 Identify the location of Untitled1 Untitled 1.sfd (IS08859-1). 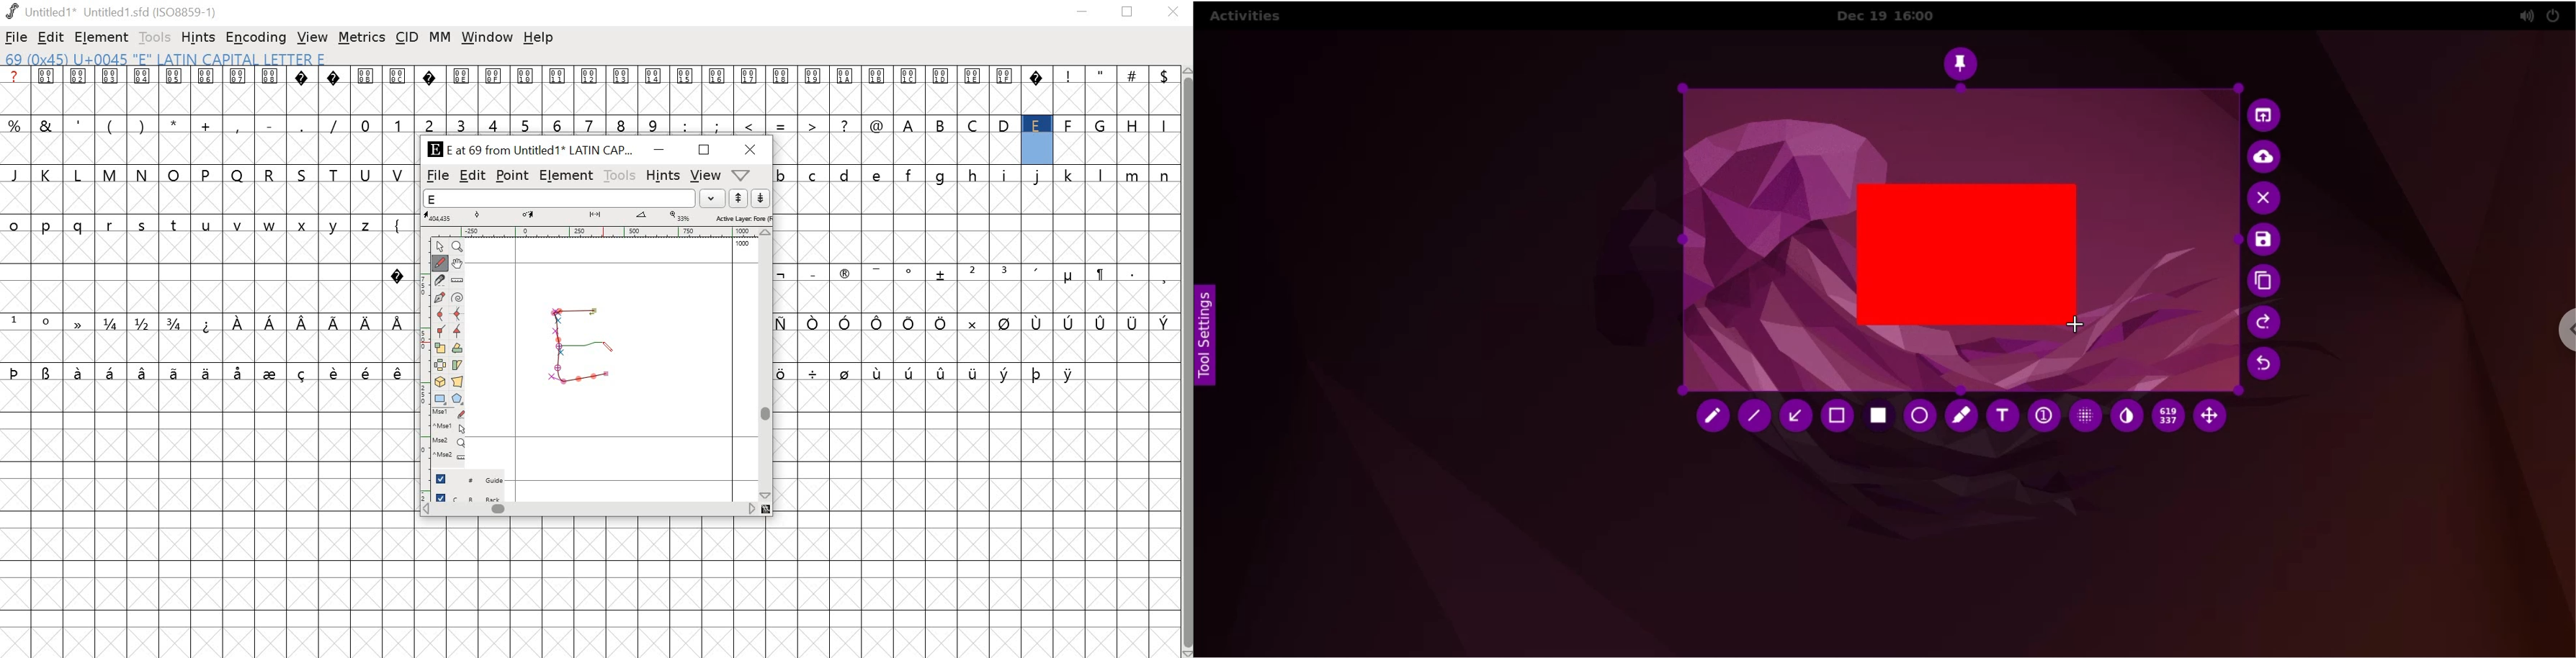
(110, 12).